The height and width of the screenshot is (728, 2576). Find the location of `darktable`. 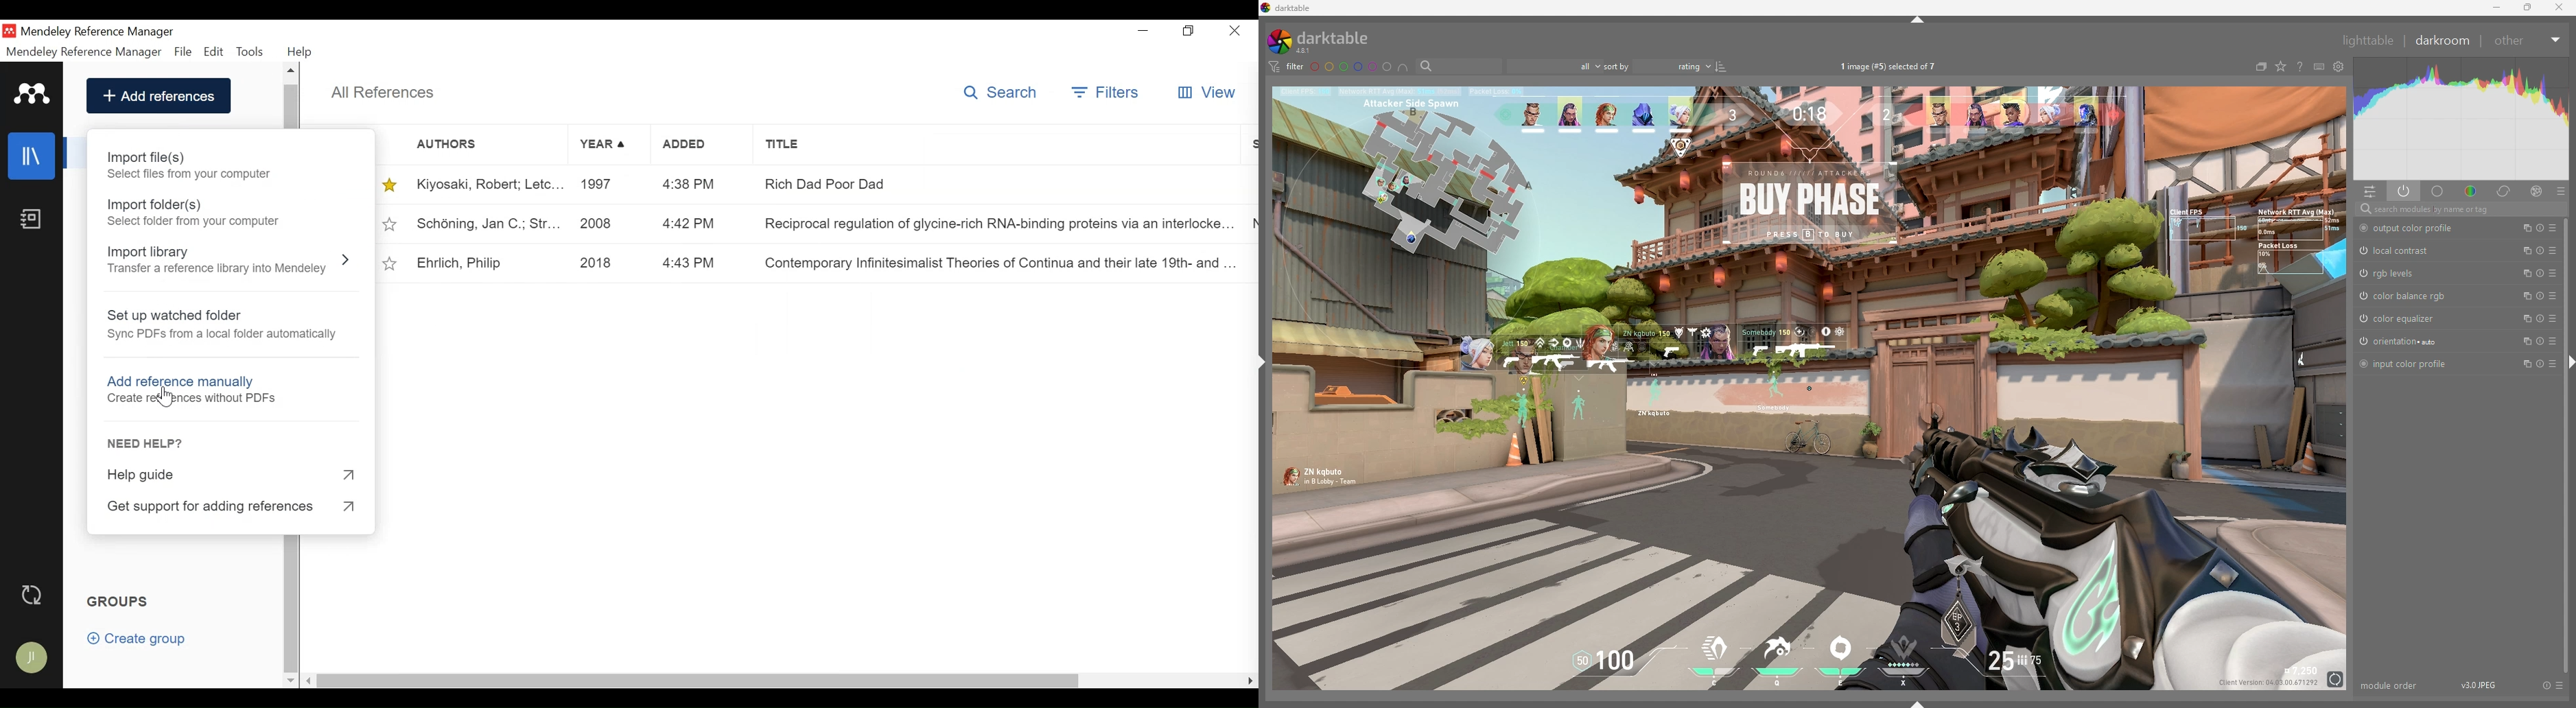

darktable is located at coordinates (1326, 40).